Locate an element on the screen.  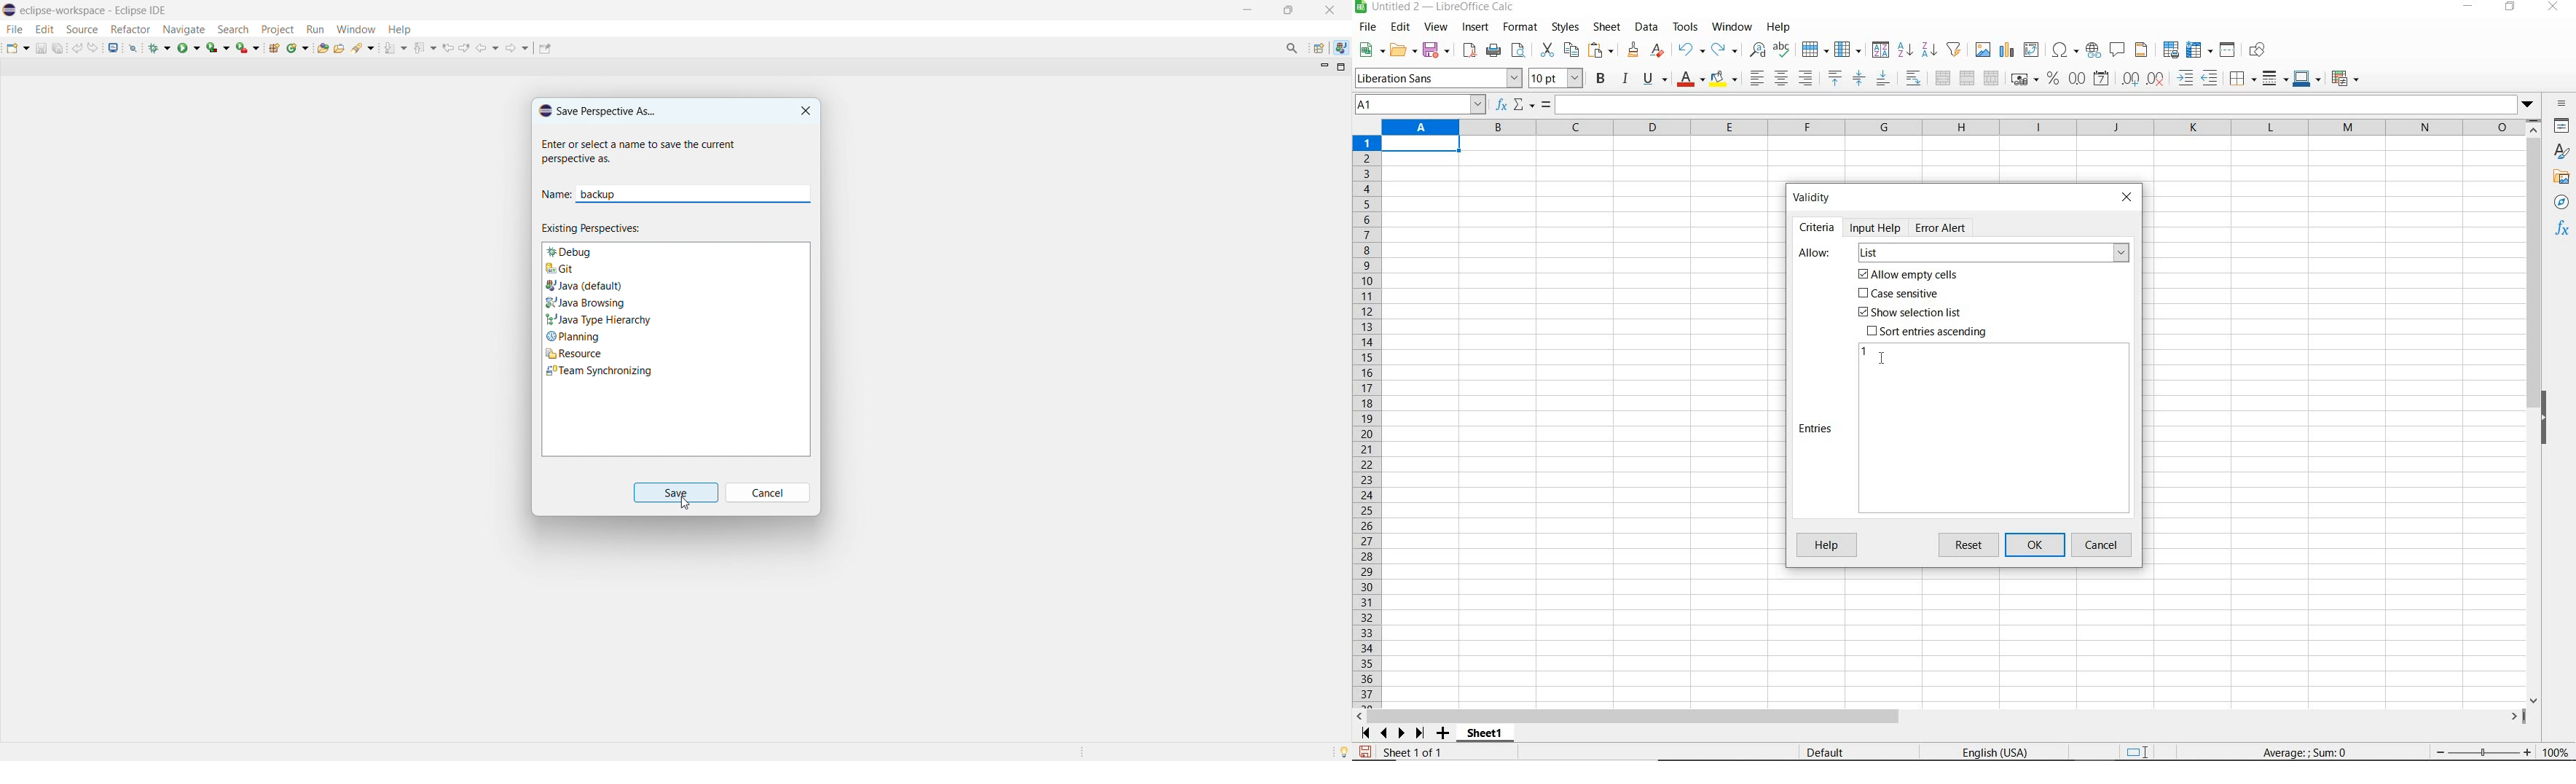
coverage is located at coordinates (218, 47).